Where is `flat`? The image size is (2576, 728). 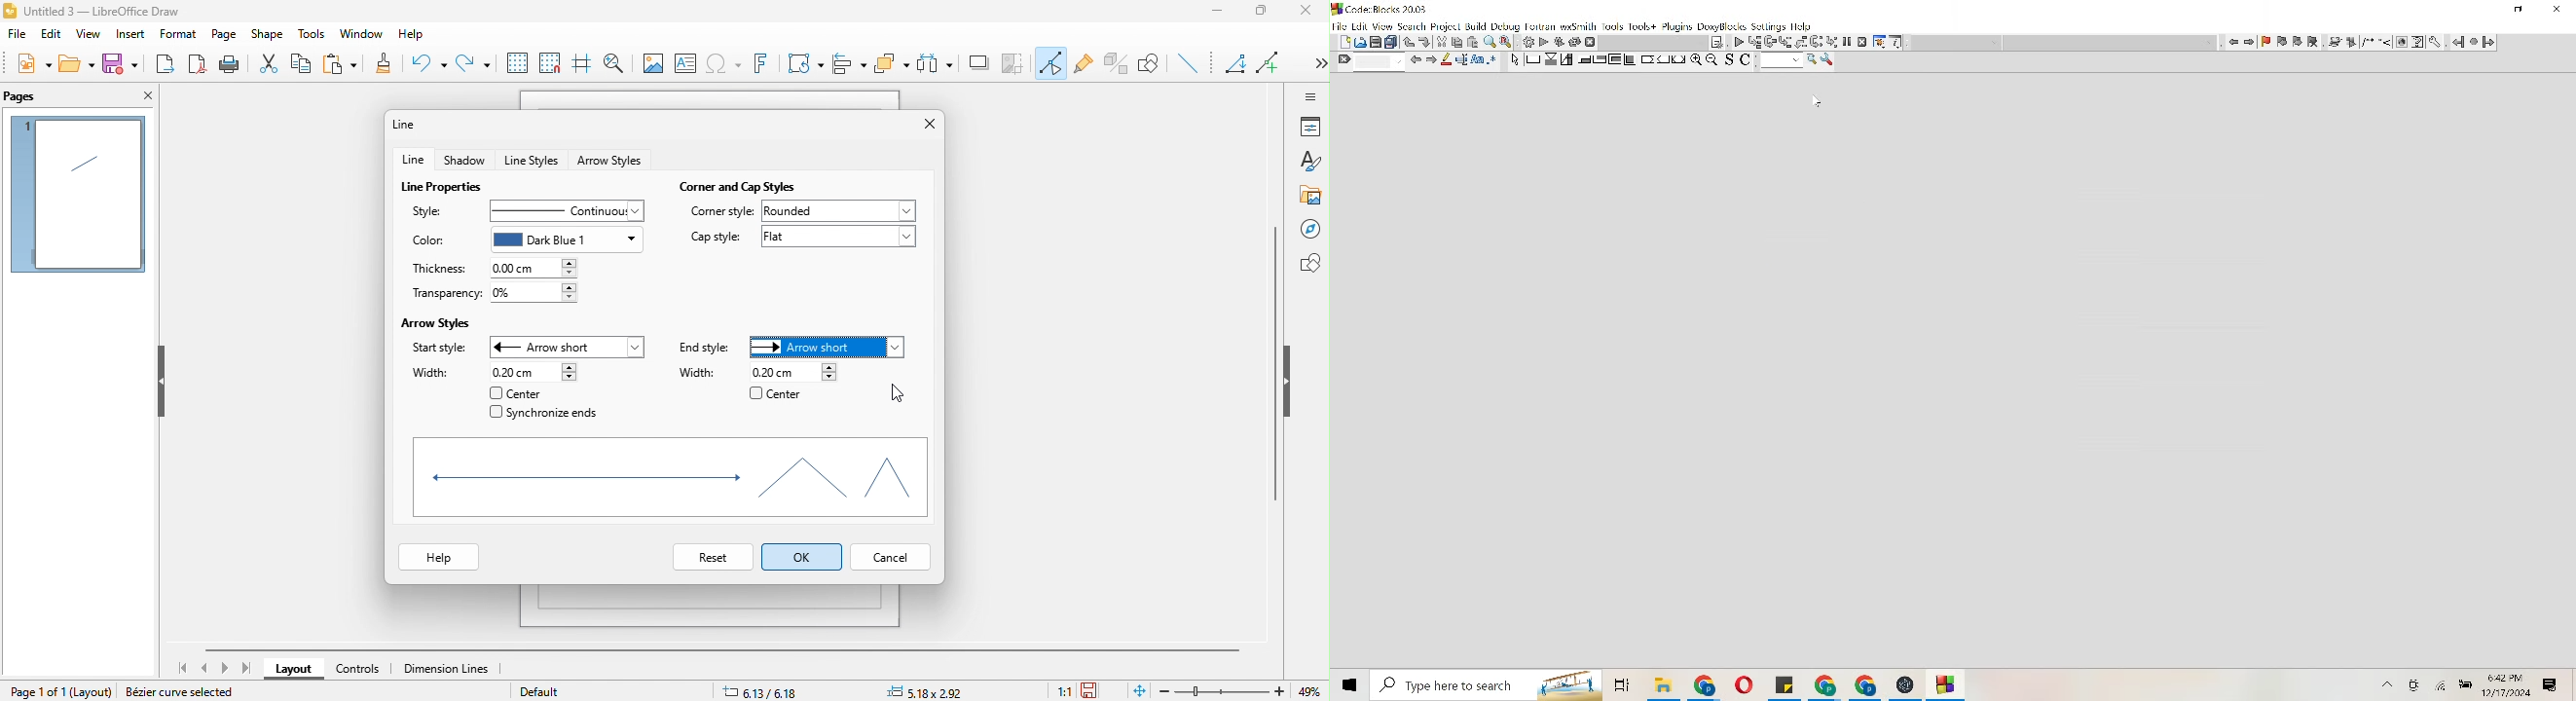 flat is located at coordinates (838, 241).